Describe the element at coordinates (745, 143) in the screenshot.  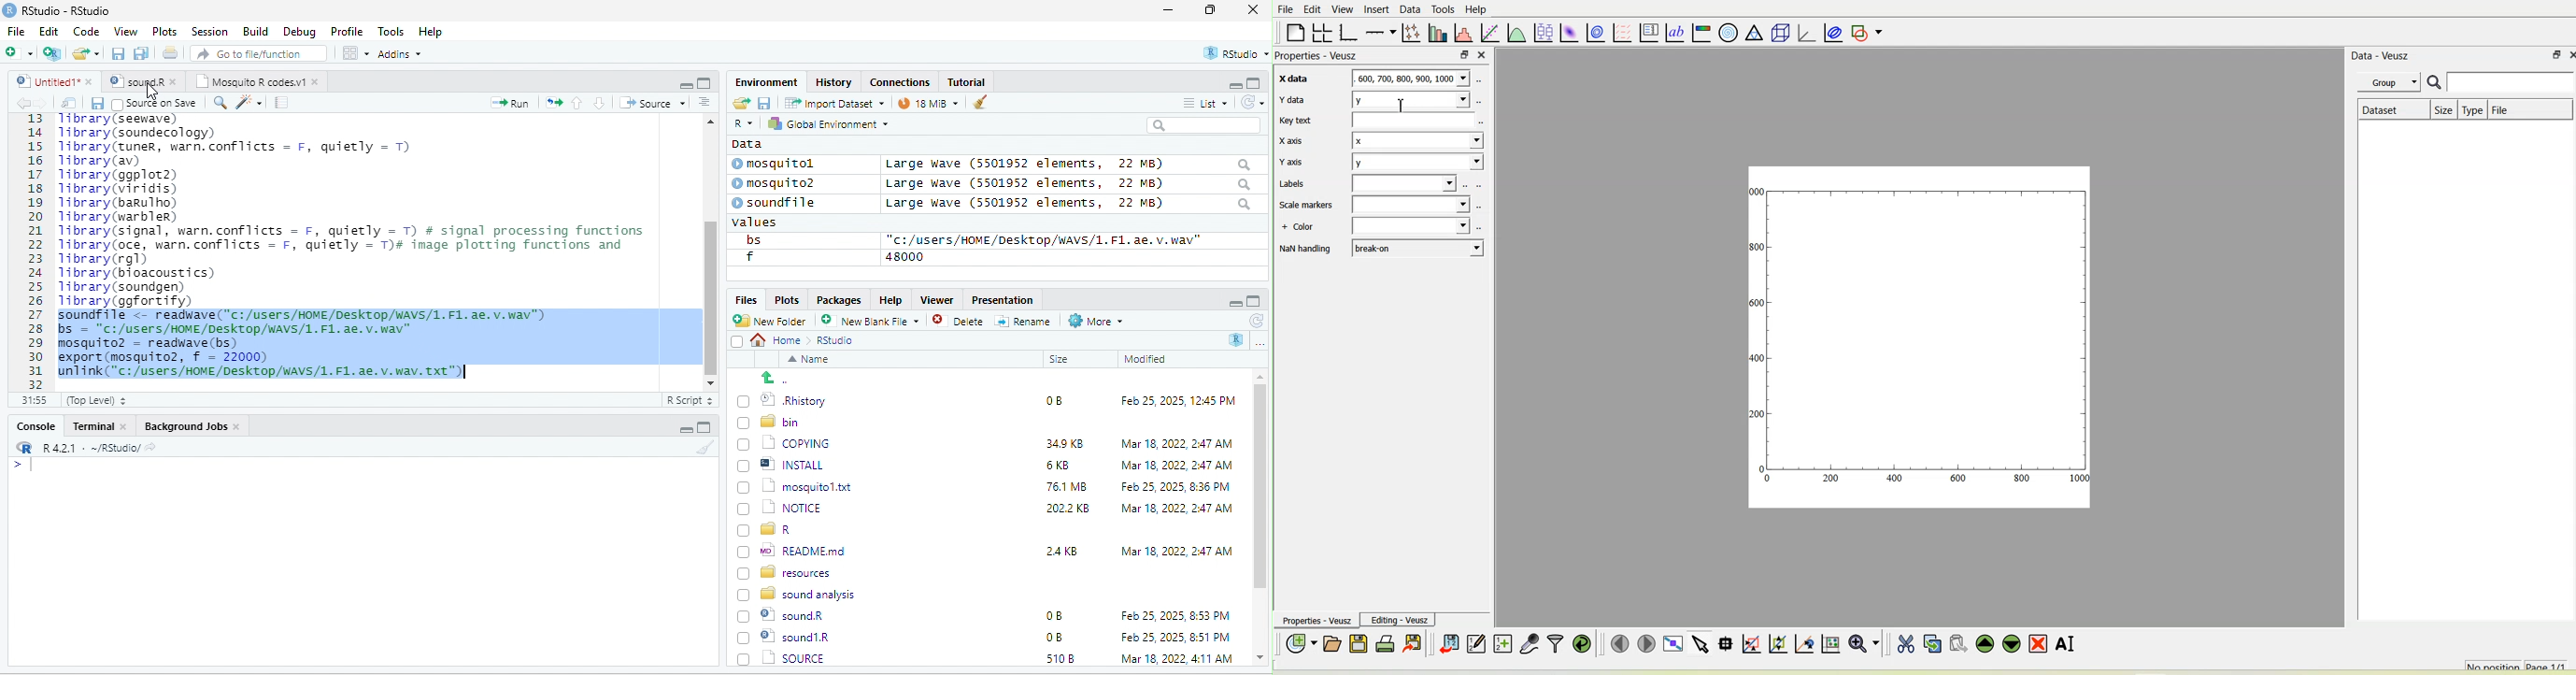
I see `data` at that location.